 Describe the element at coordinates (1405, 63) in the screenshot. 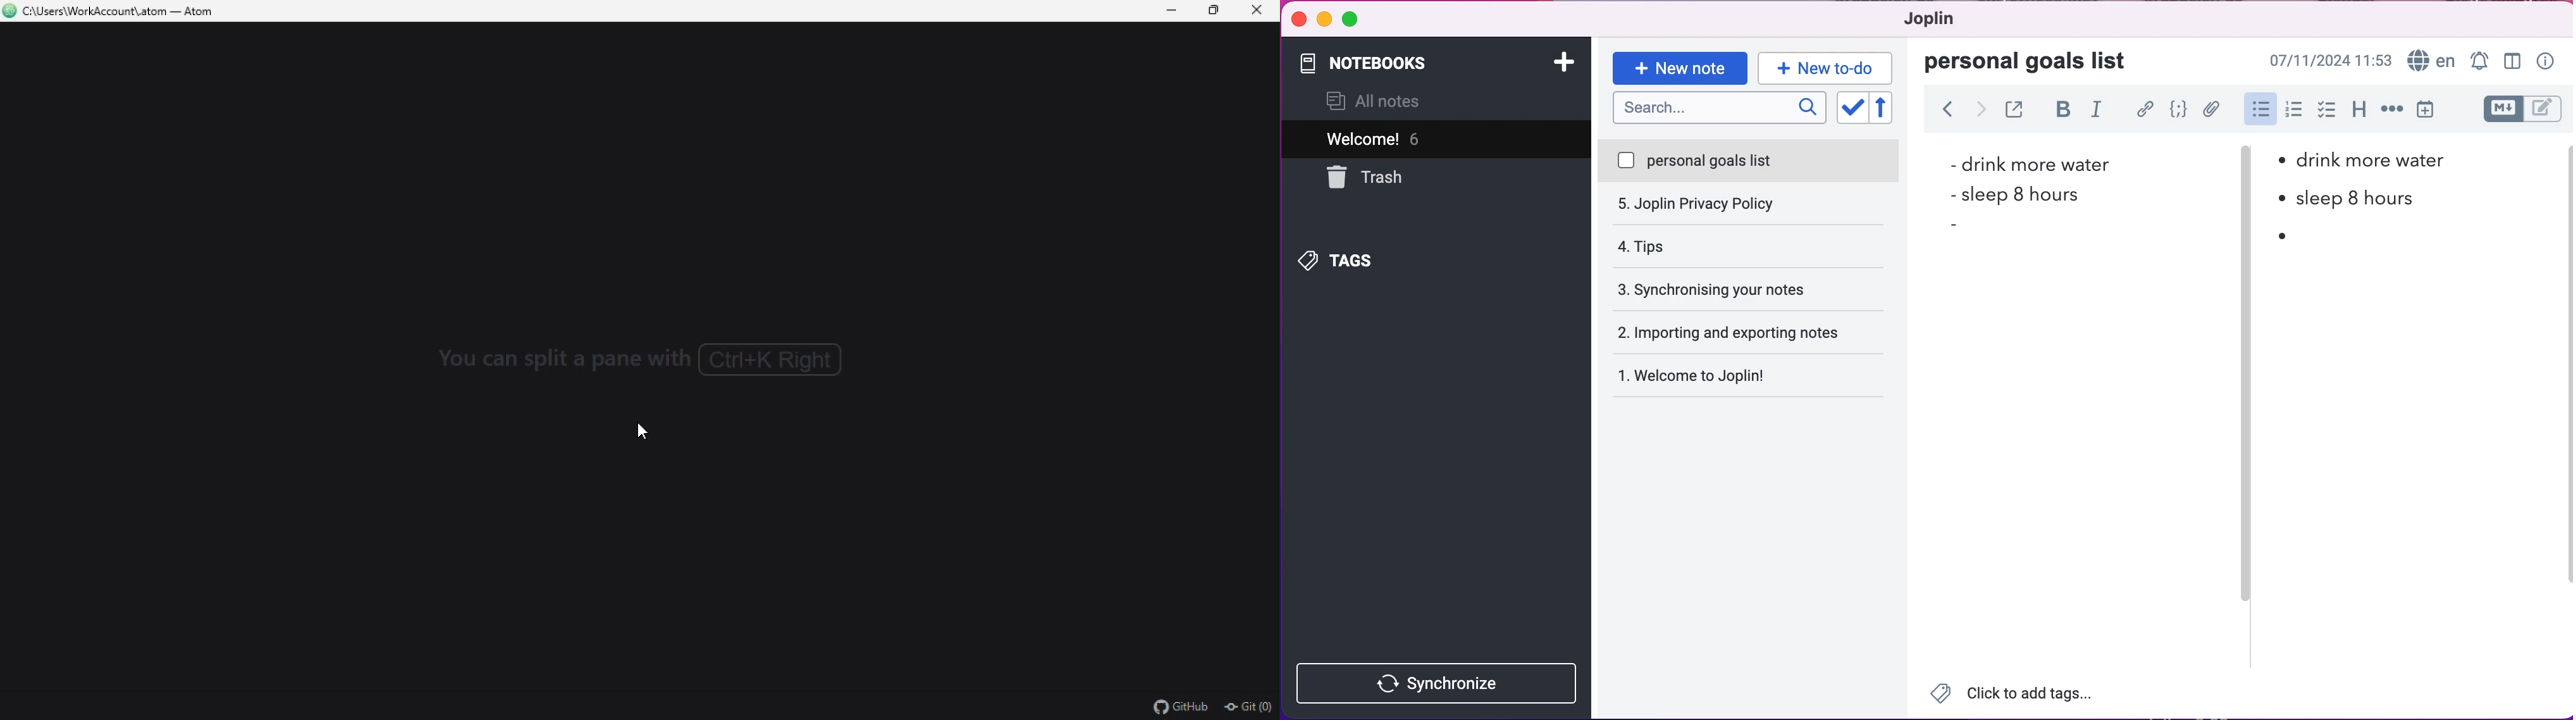

I see `notebooks` at that location.